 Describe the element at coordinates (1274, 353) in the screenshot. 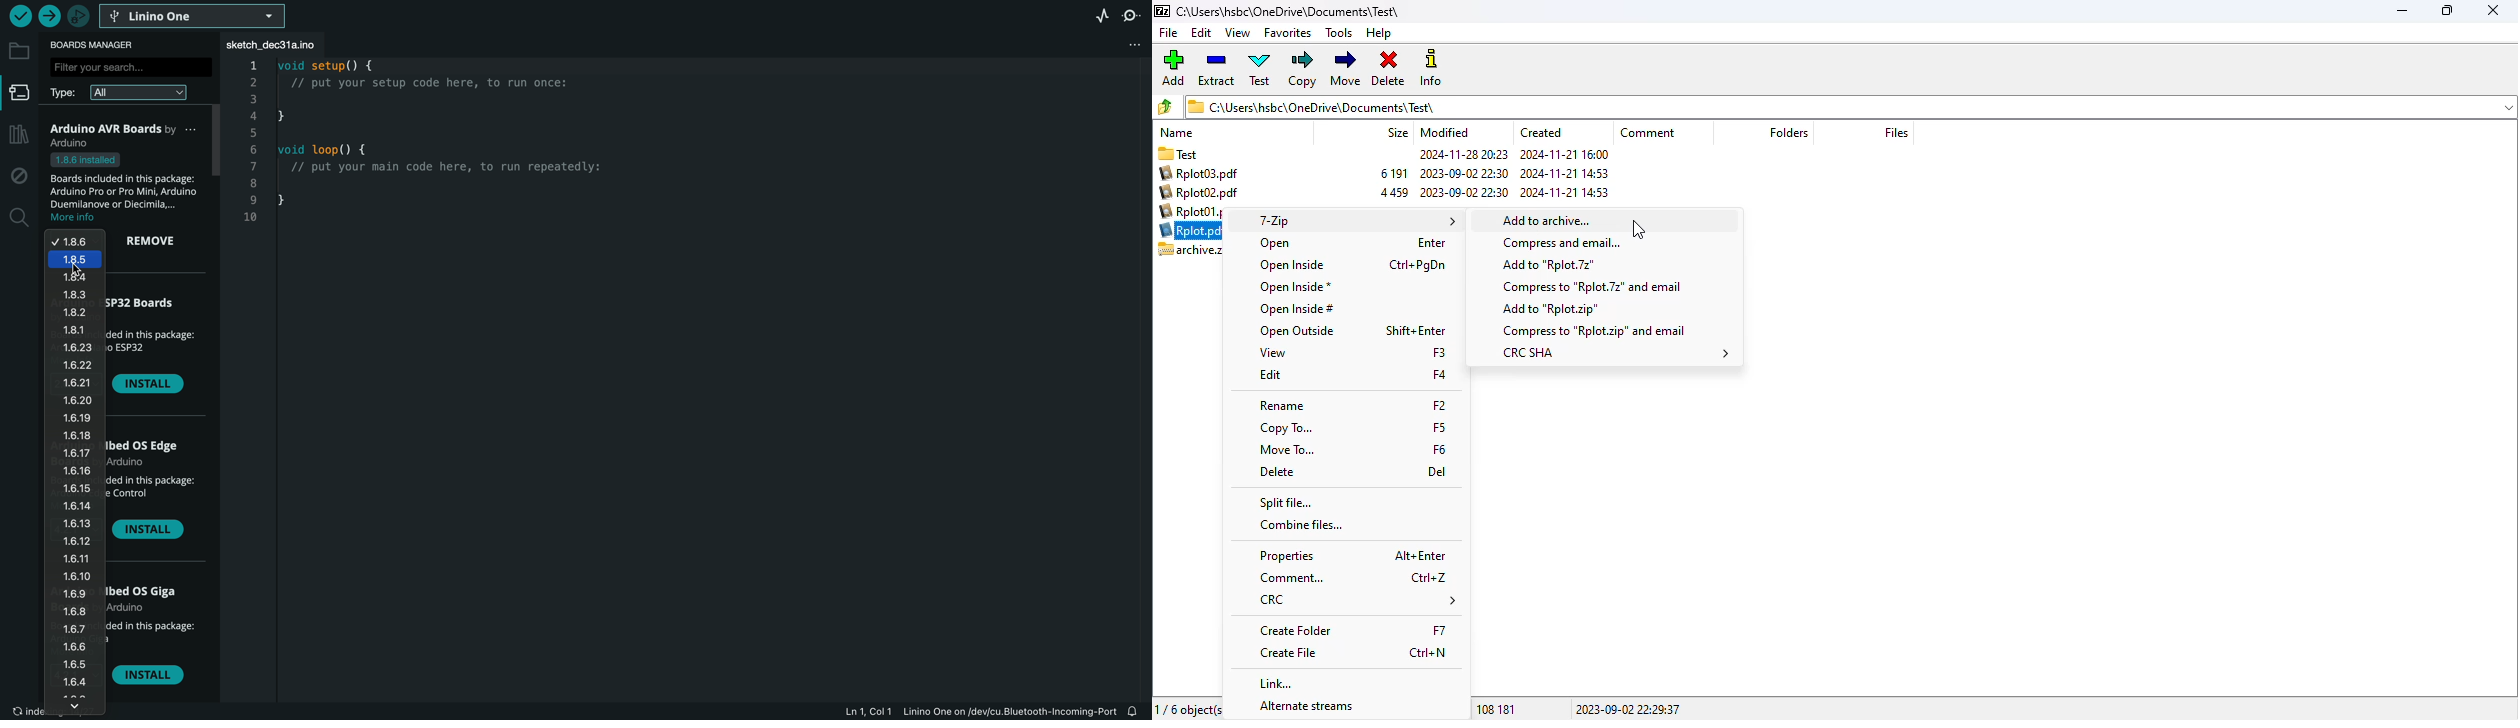

I see `view` at that location.